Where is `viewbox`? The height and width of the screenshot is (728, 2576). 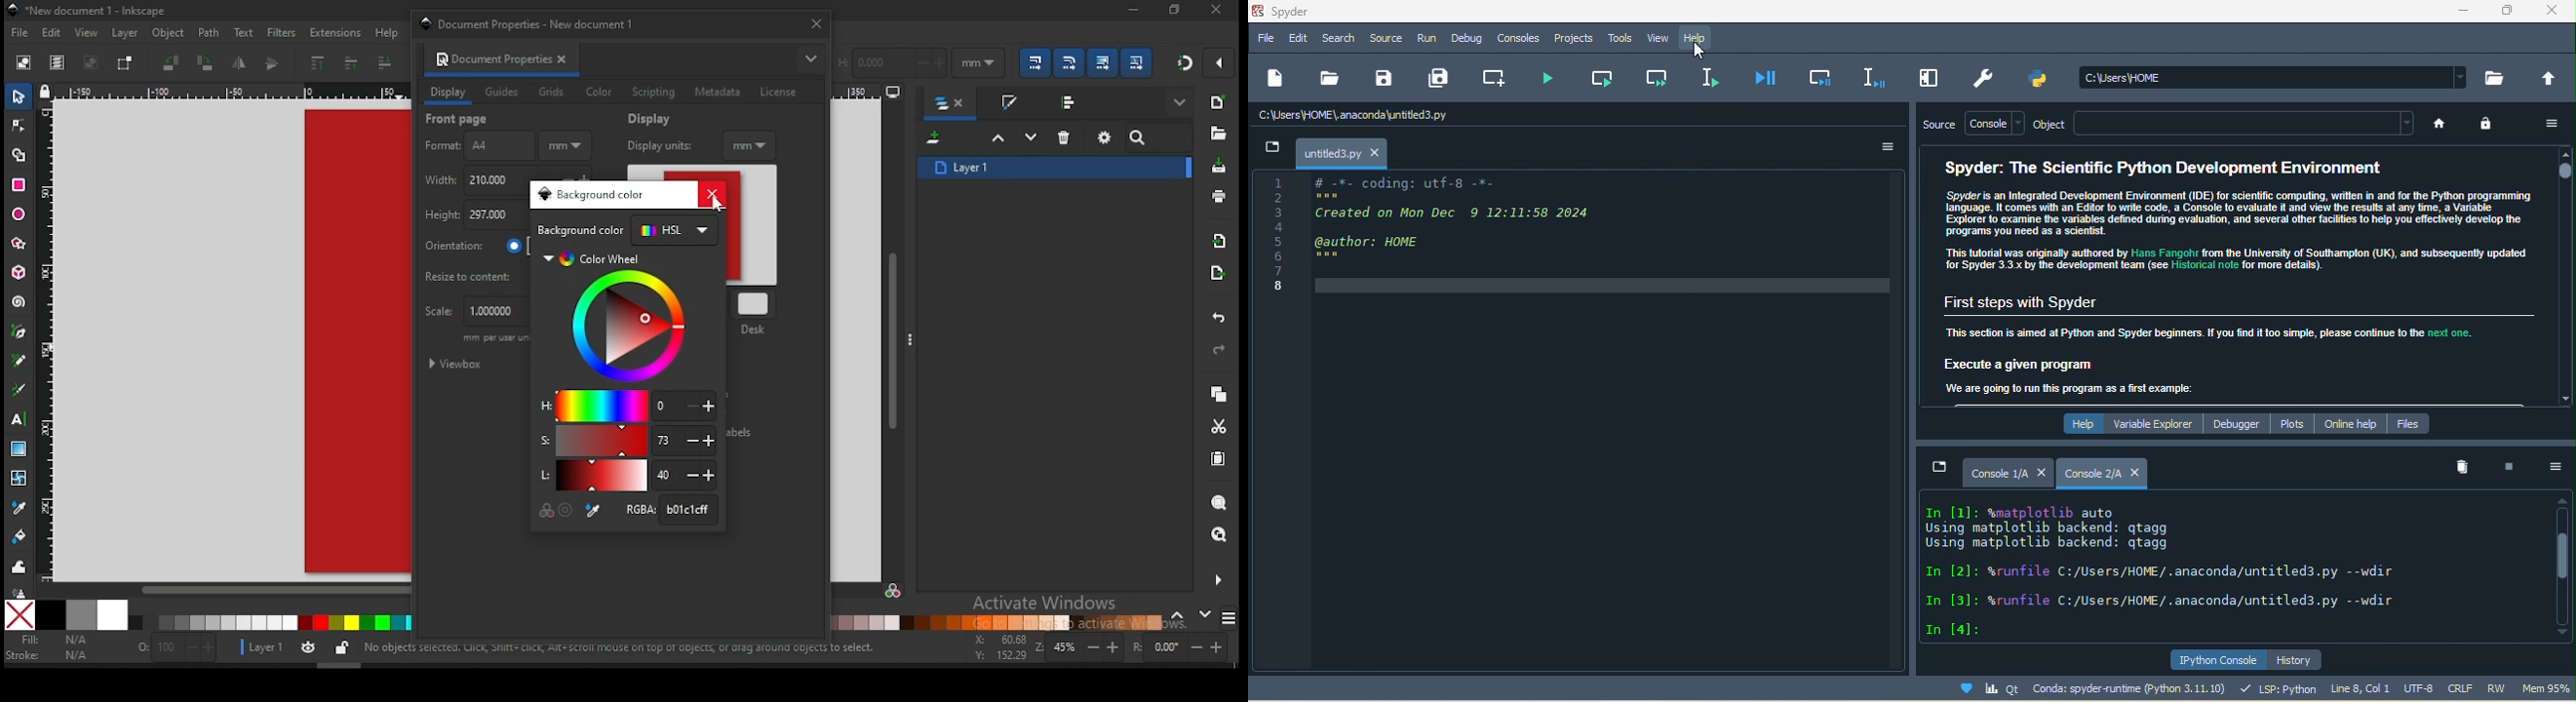
viewbox is located at coordinates (457, 365).